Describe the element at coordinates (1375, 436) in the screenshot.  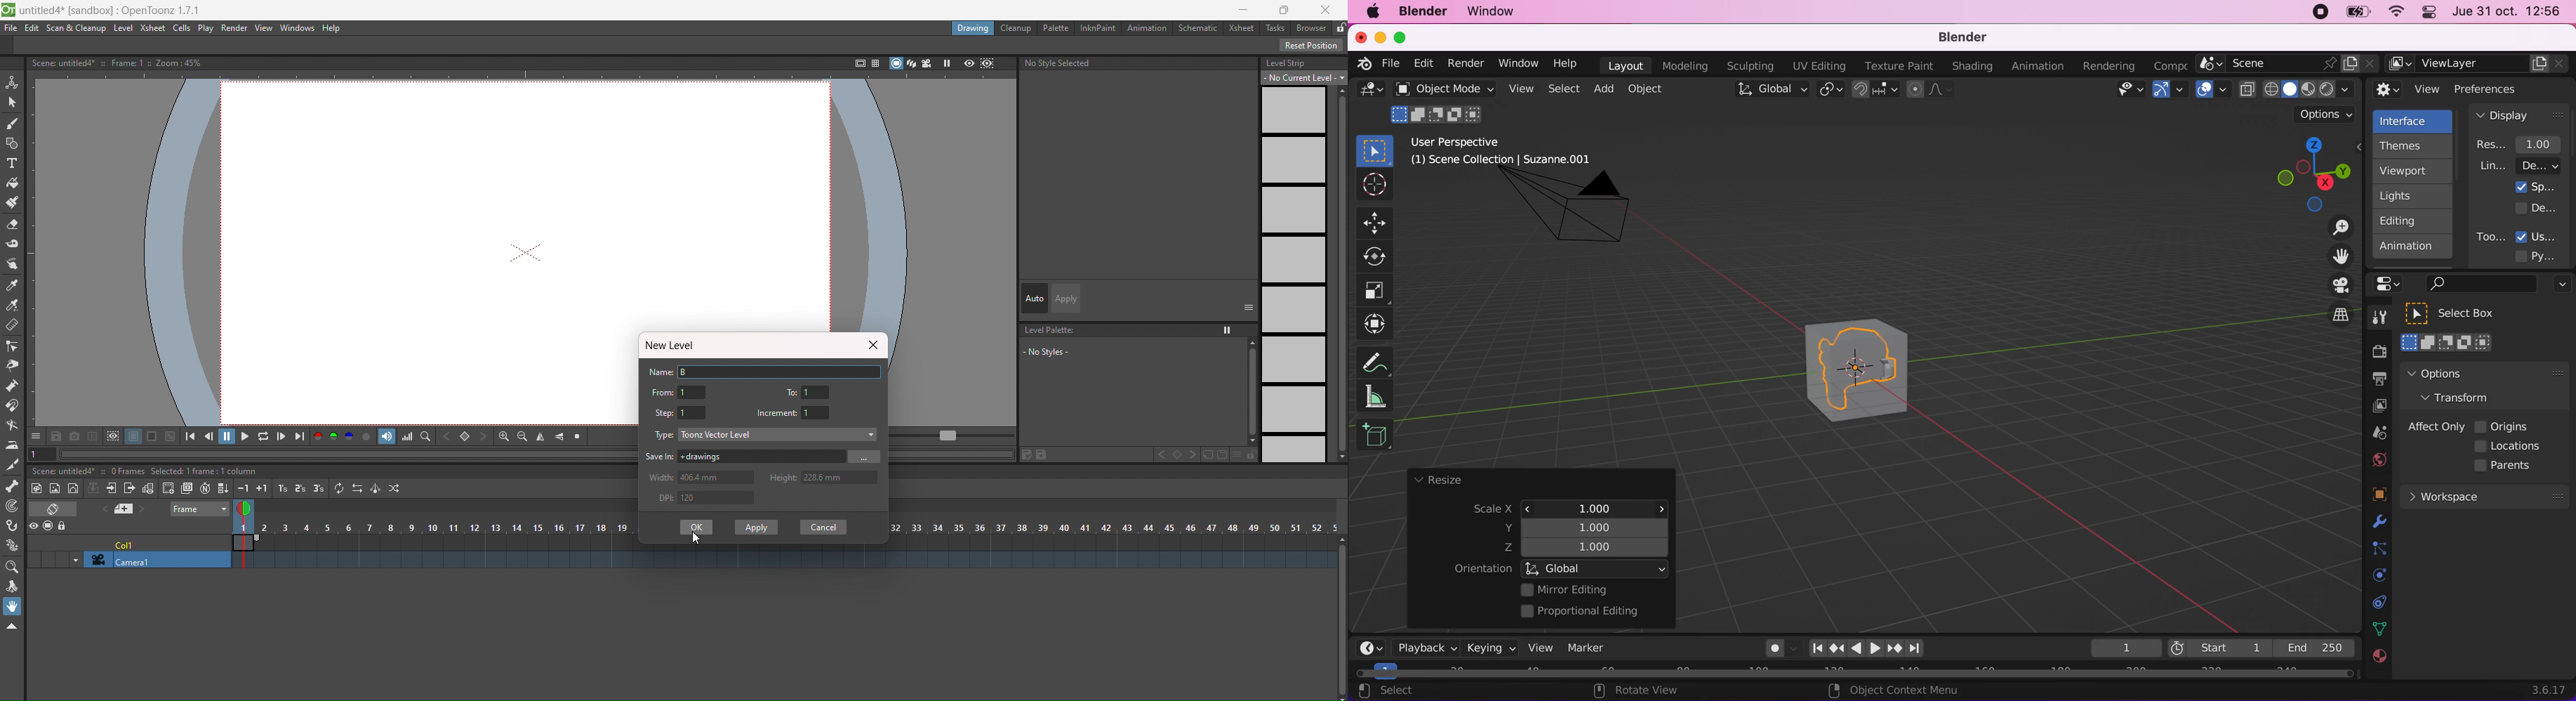
I see `add cube` at that location.